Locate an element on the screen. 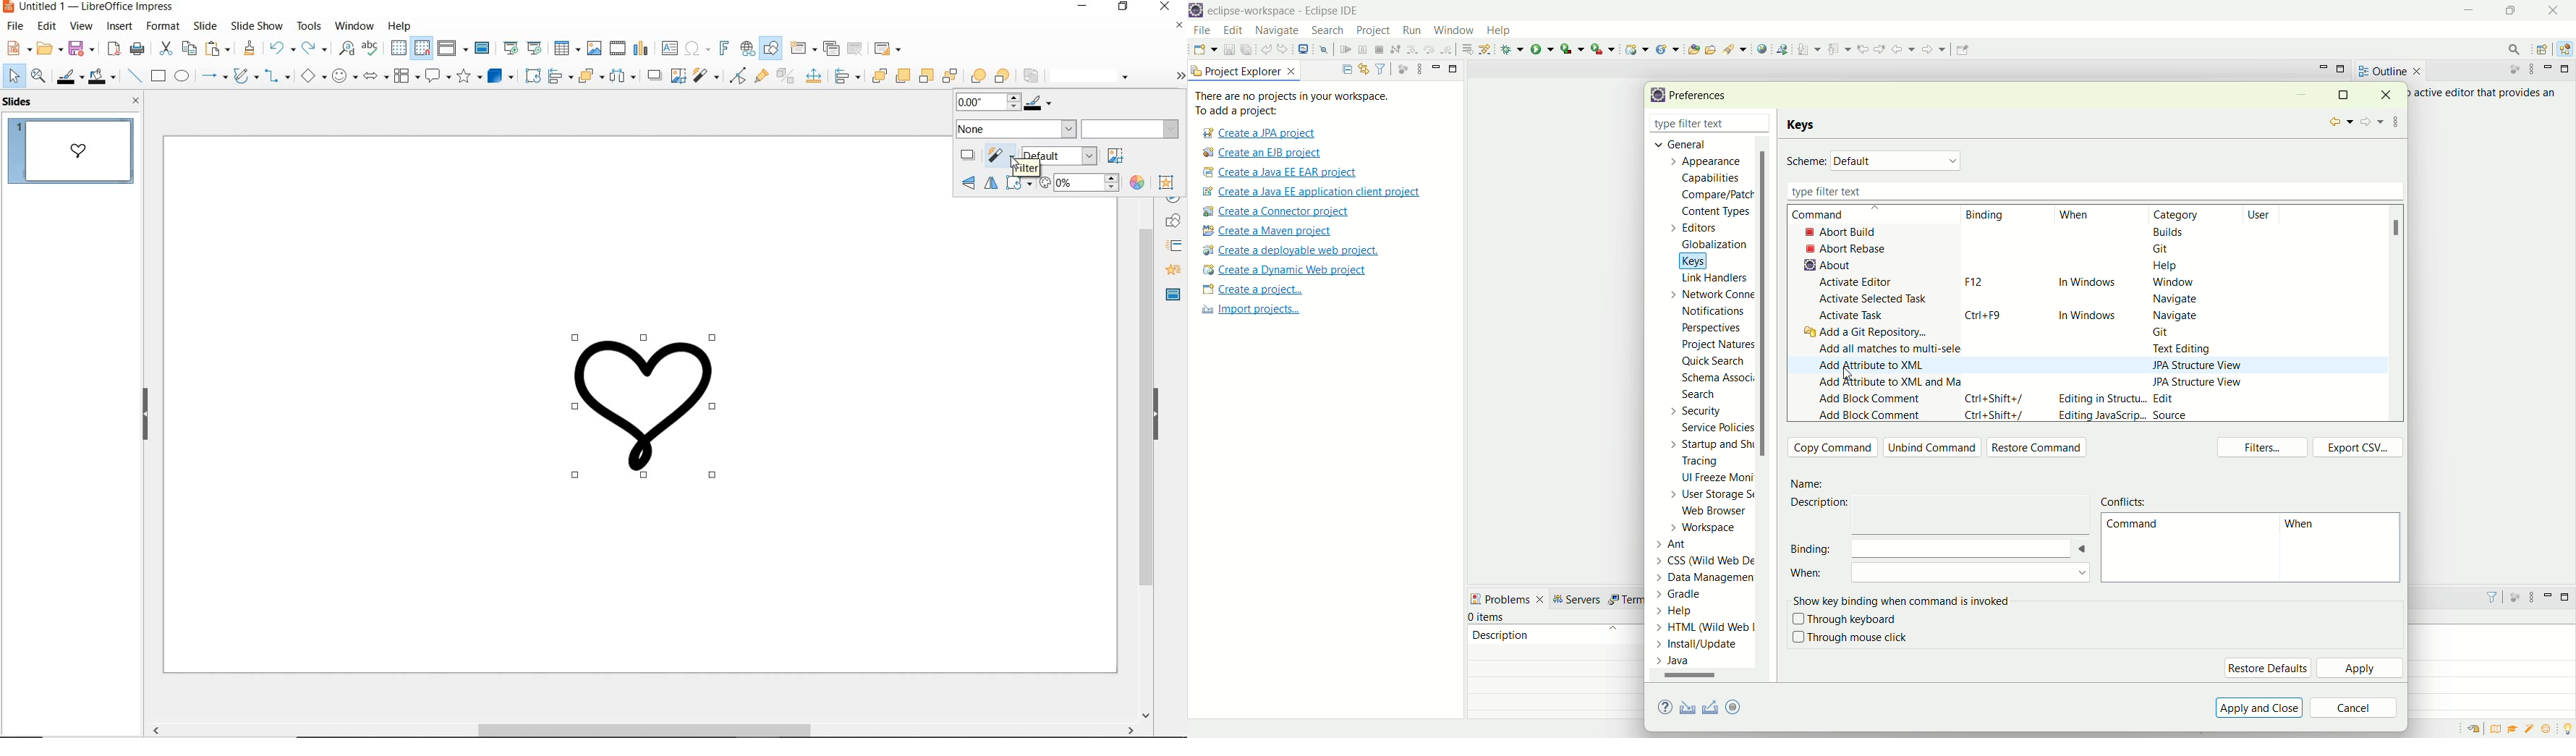 The height and width of the screenshot is (756, 2576). minimize is located at coordinates (2551, 69).